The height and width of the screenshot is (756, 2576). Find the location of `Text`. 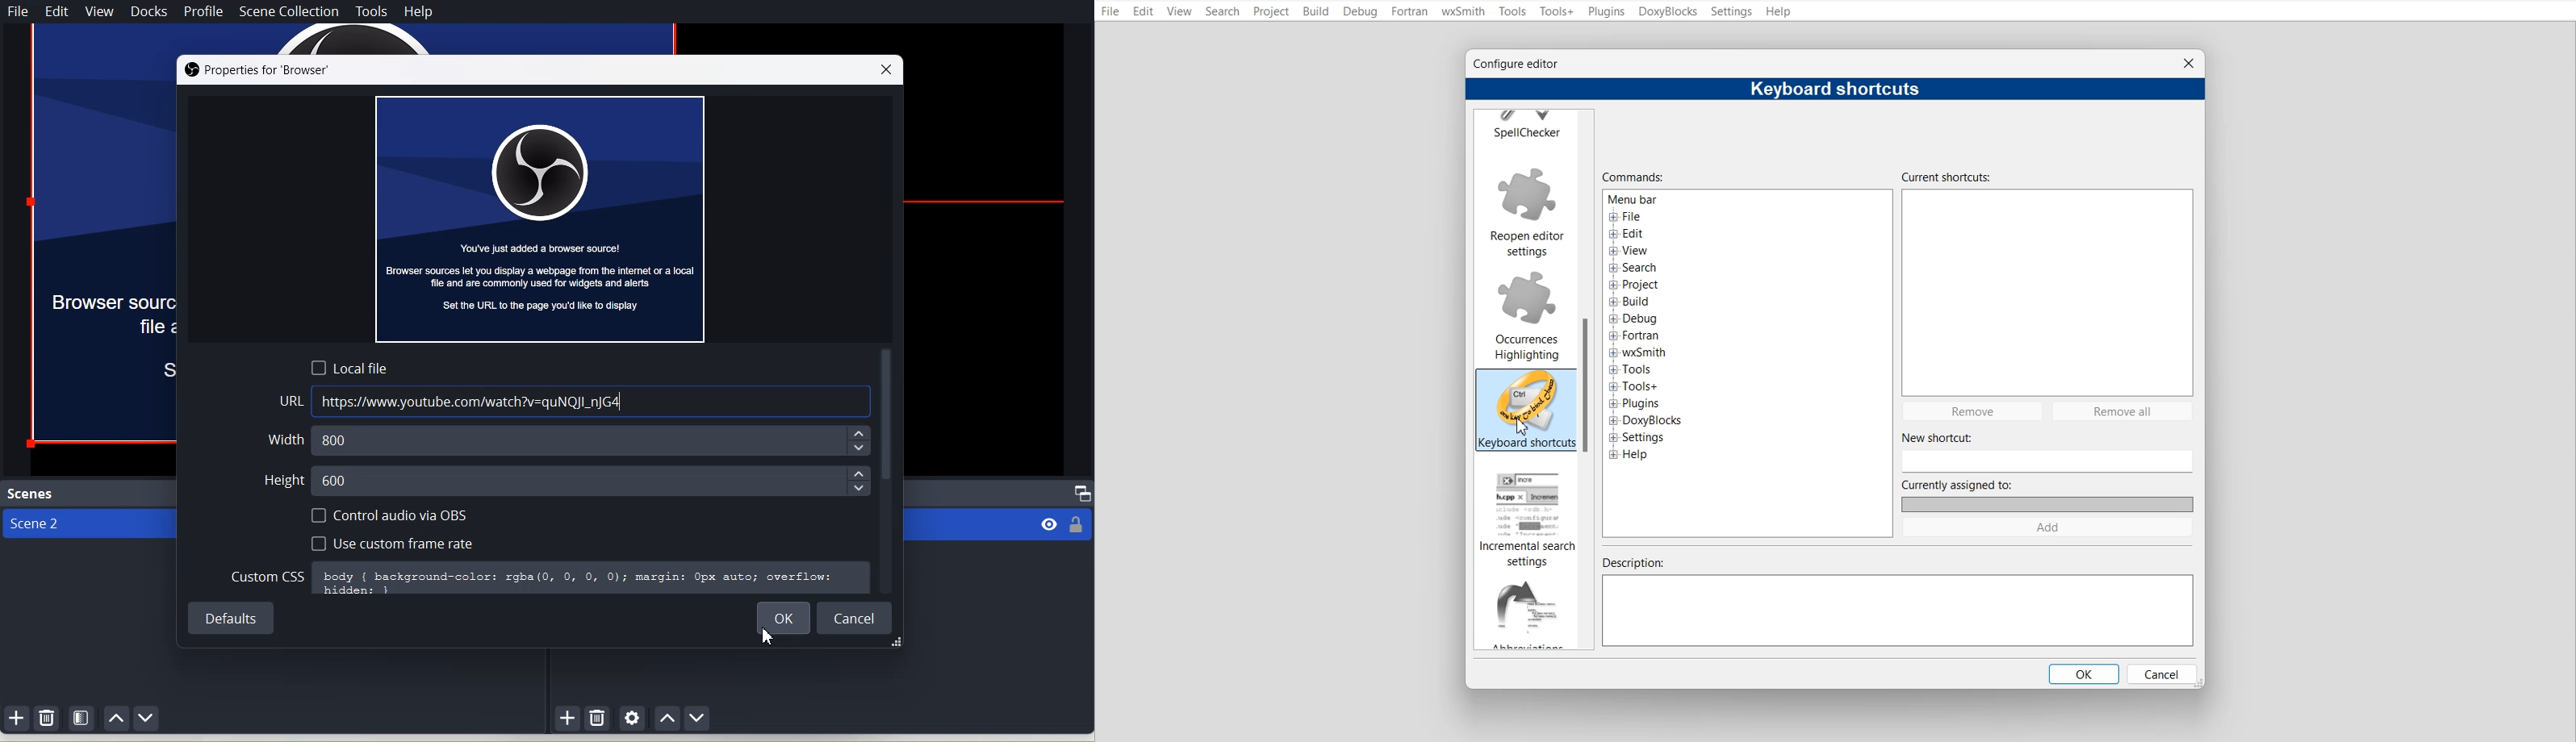

Text is located at coordinates (32, 494).